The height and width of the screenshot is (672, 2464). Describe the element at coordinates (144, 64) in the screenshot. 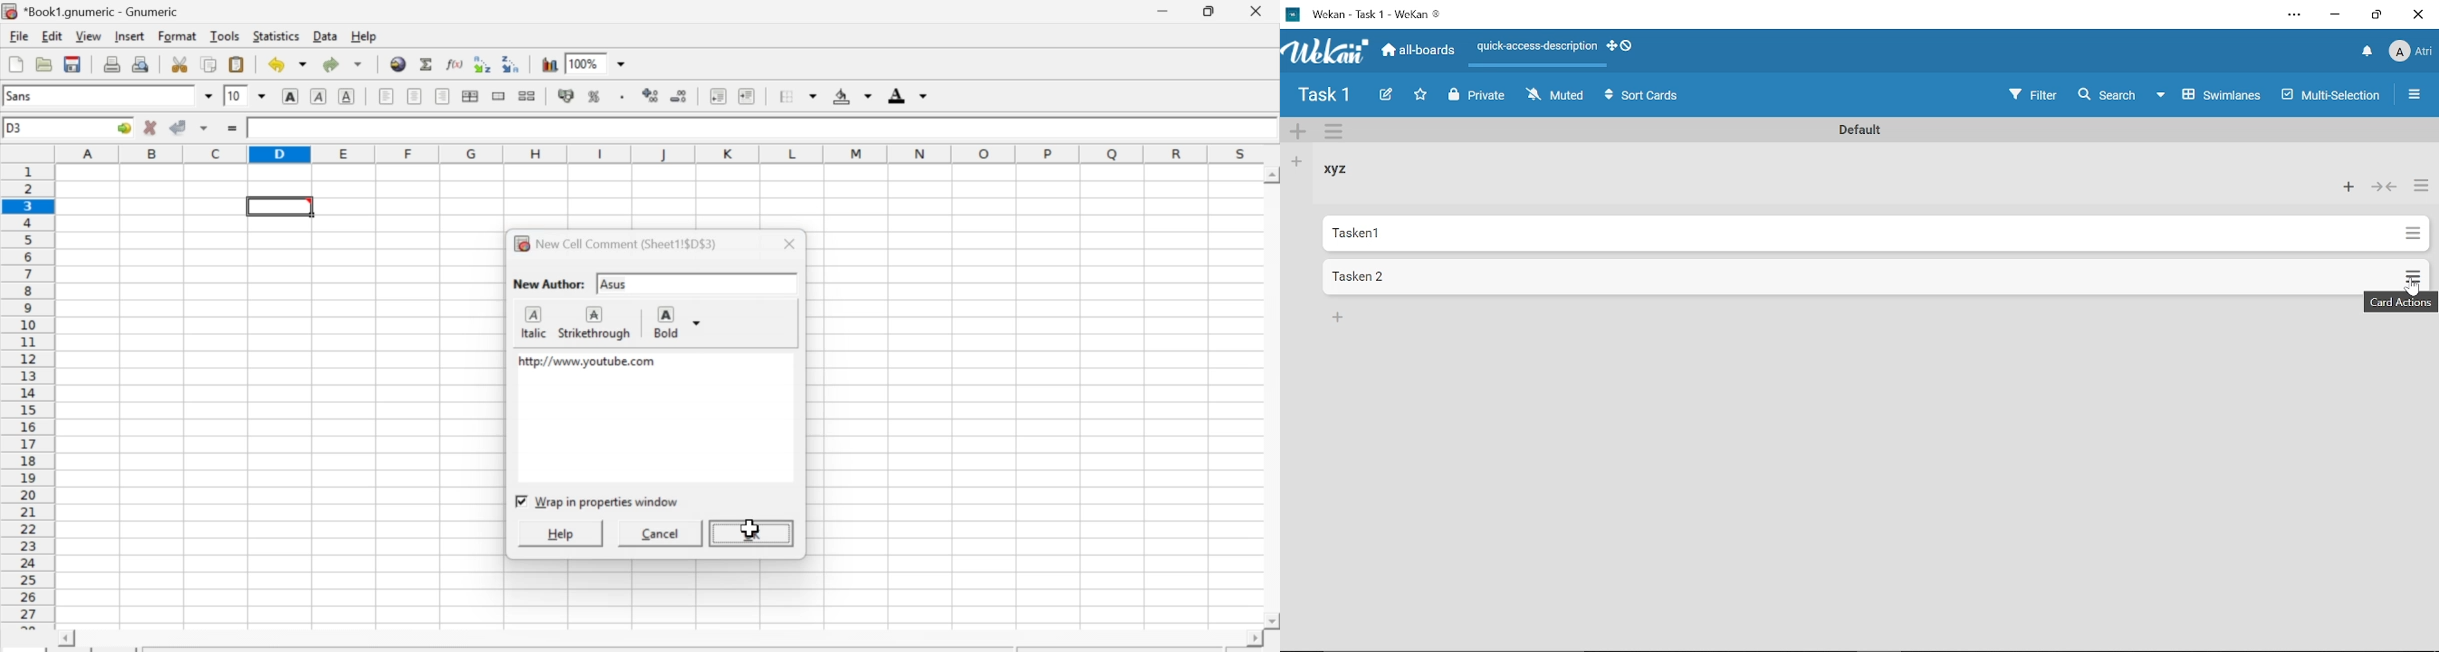

I see `Print preview` at that location.